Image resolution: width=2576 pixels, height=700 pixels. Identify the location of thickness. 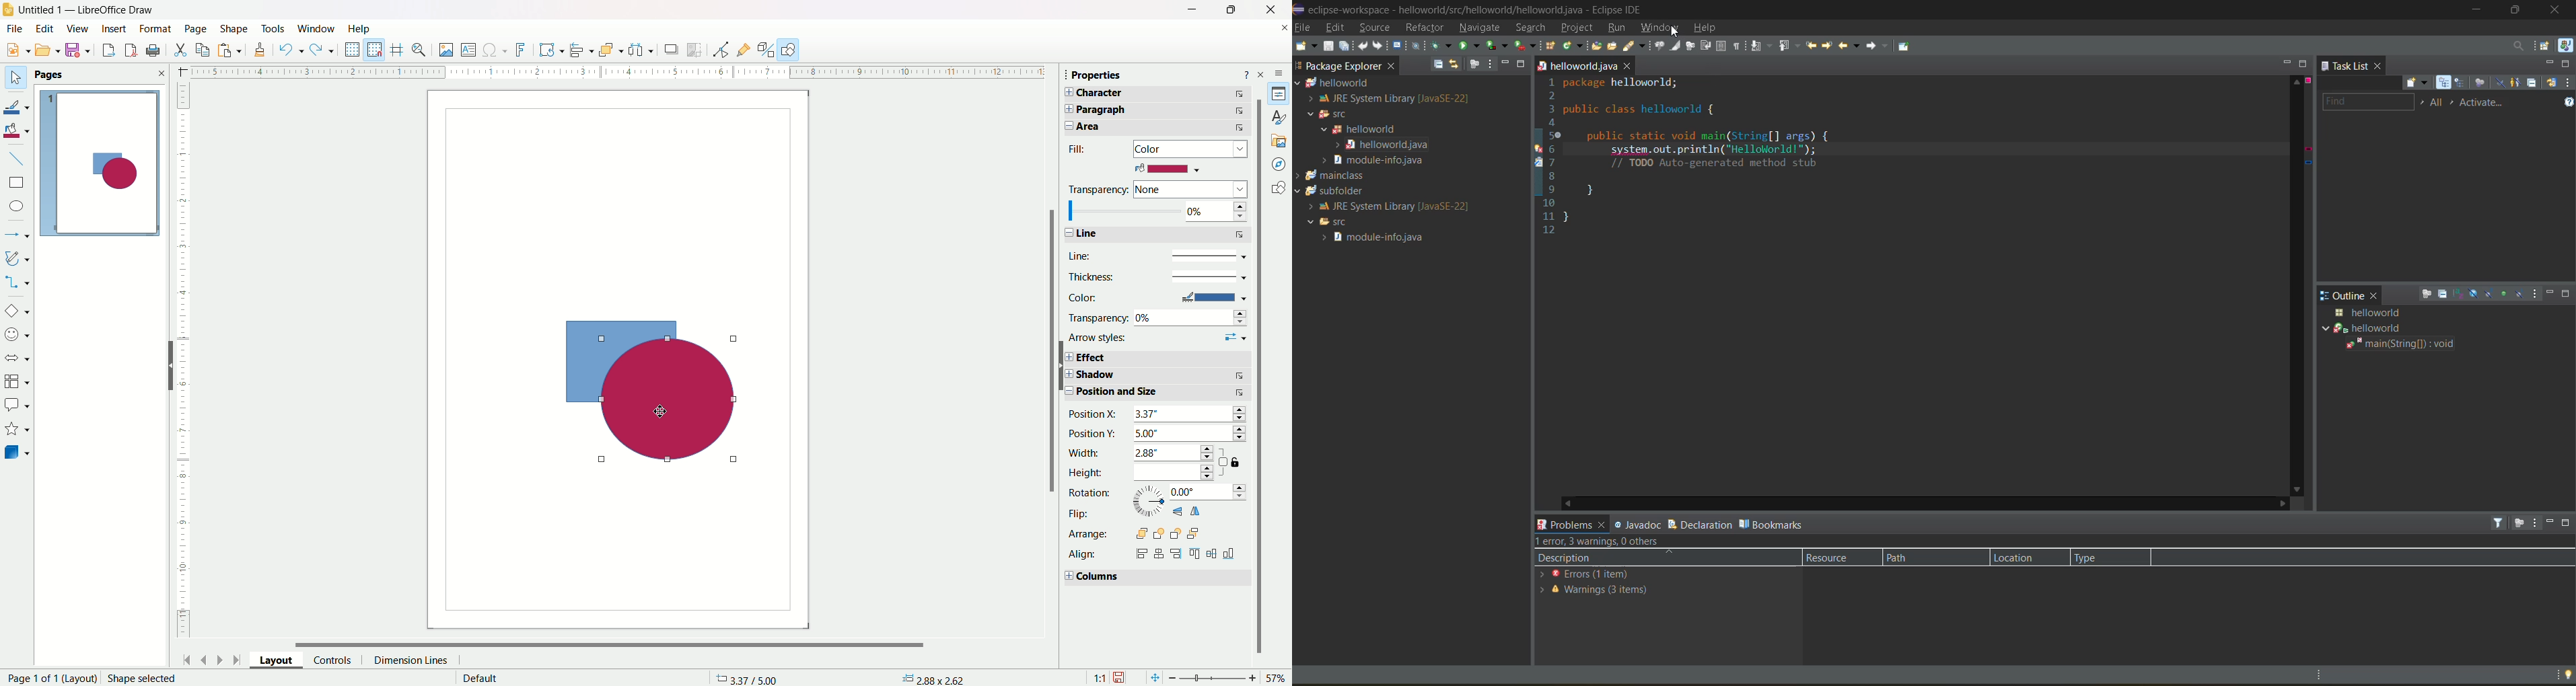
(1155, 276).